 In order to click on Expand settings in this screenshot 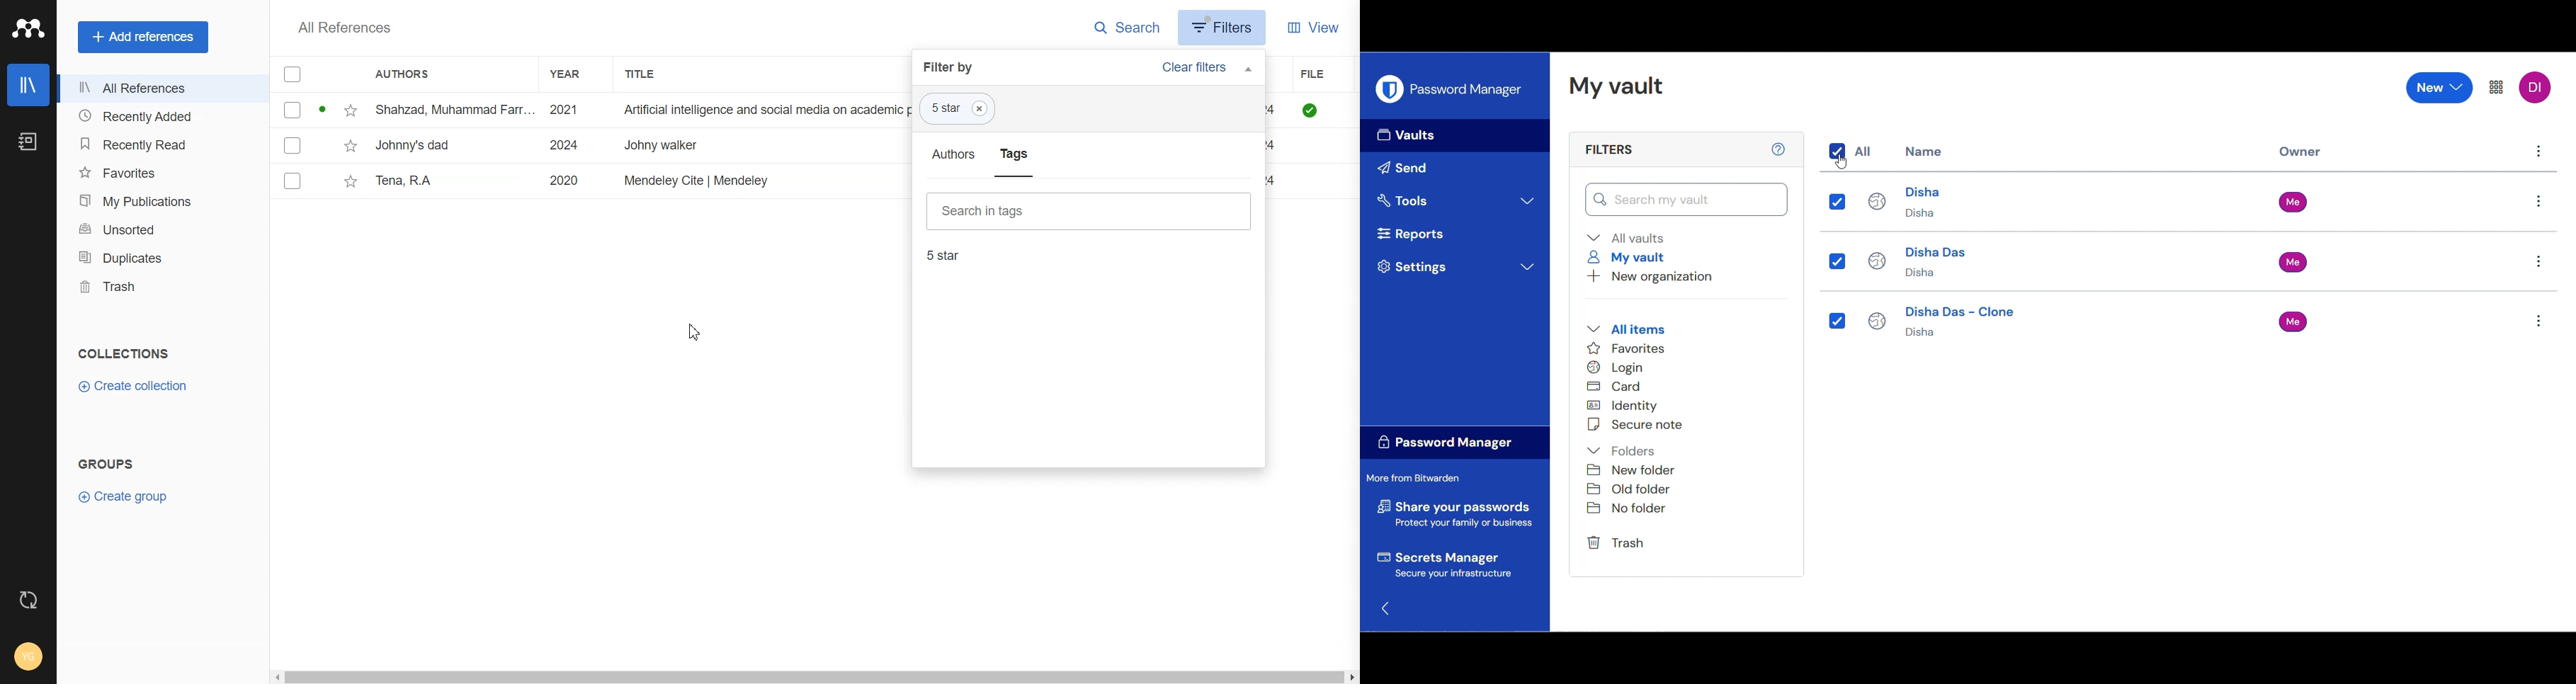, I will do `click(1459, 267)`.